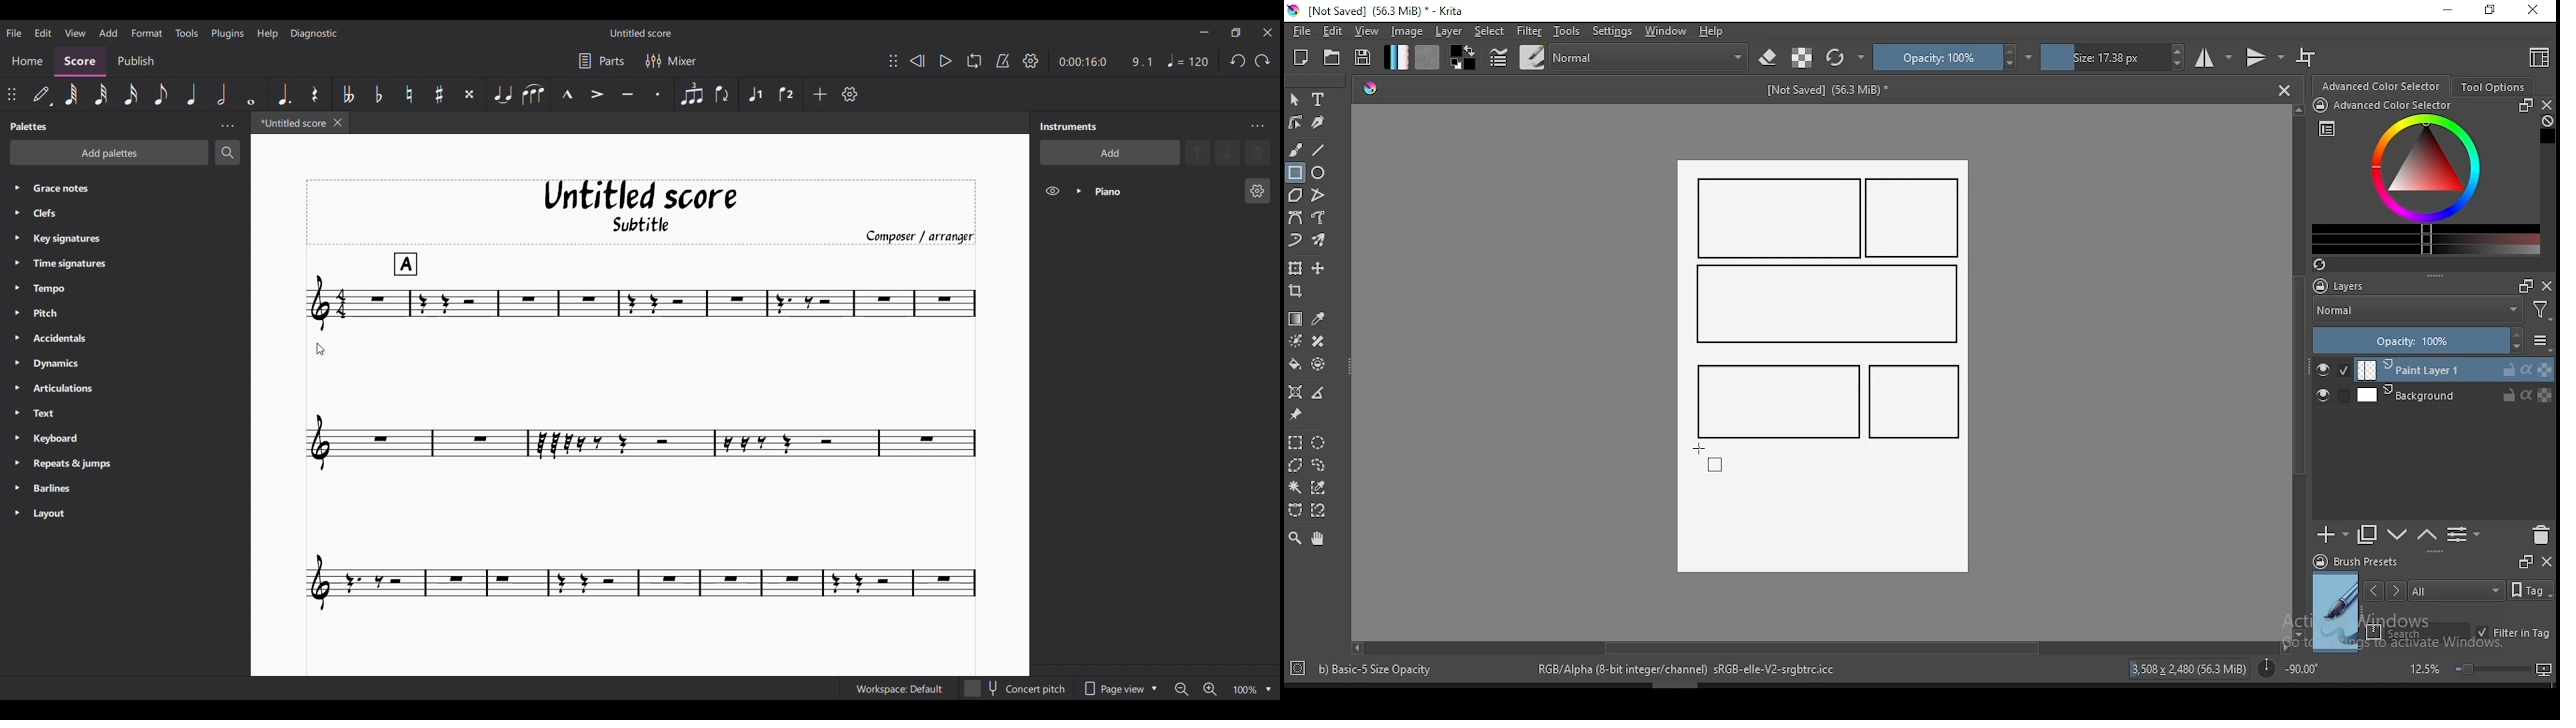  Describe the element at coordinates (99, 94) in the screenshot. I see `32nd note` at that location.